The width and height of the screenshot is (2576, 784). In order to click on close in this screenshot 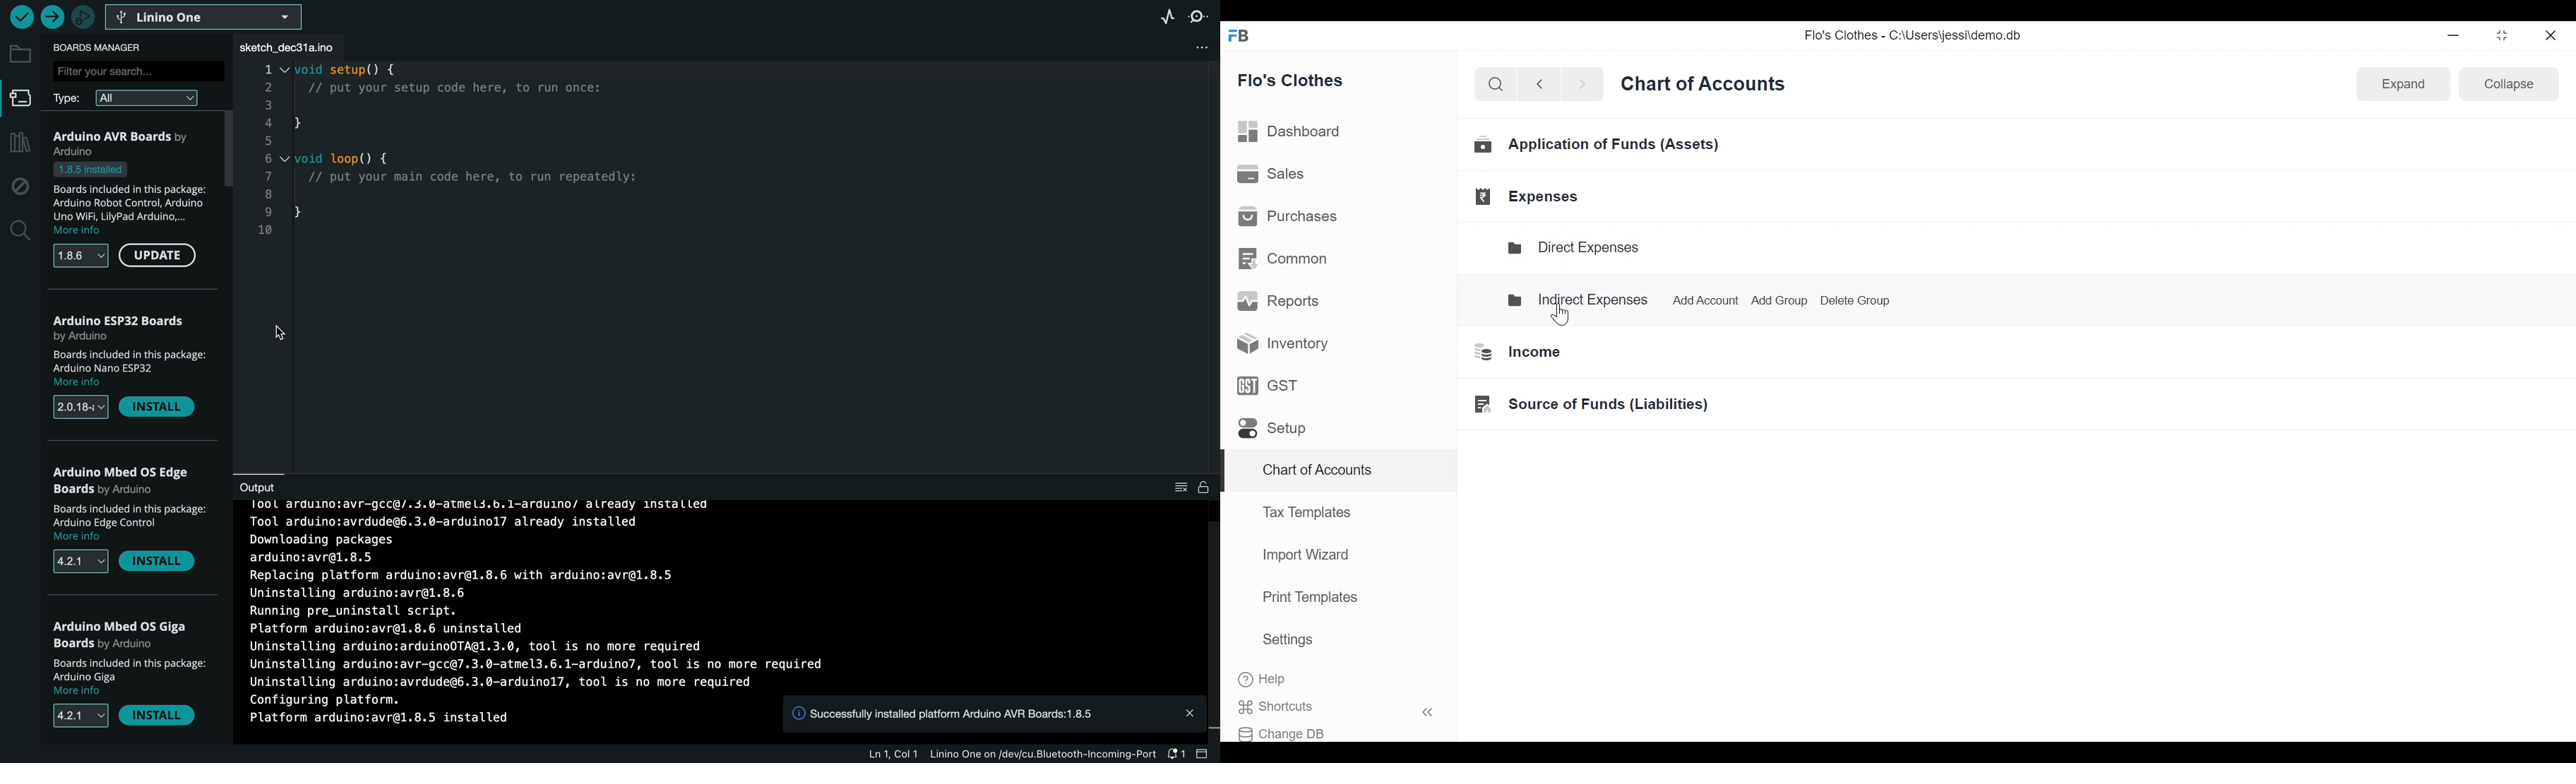, I will do `click(2552, 33)`.